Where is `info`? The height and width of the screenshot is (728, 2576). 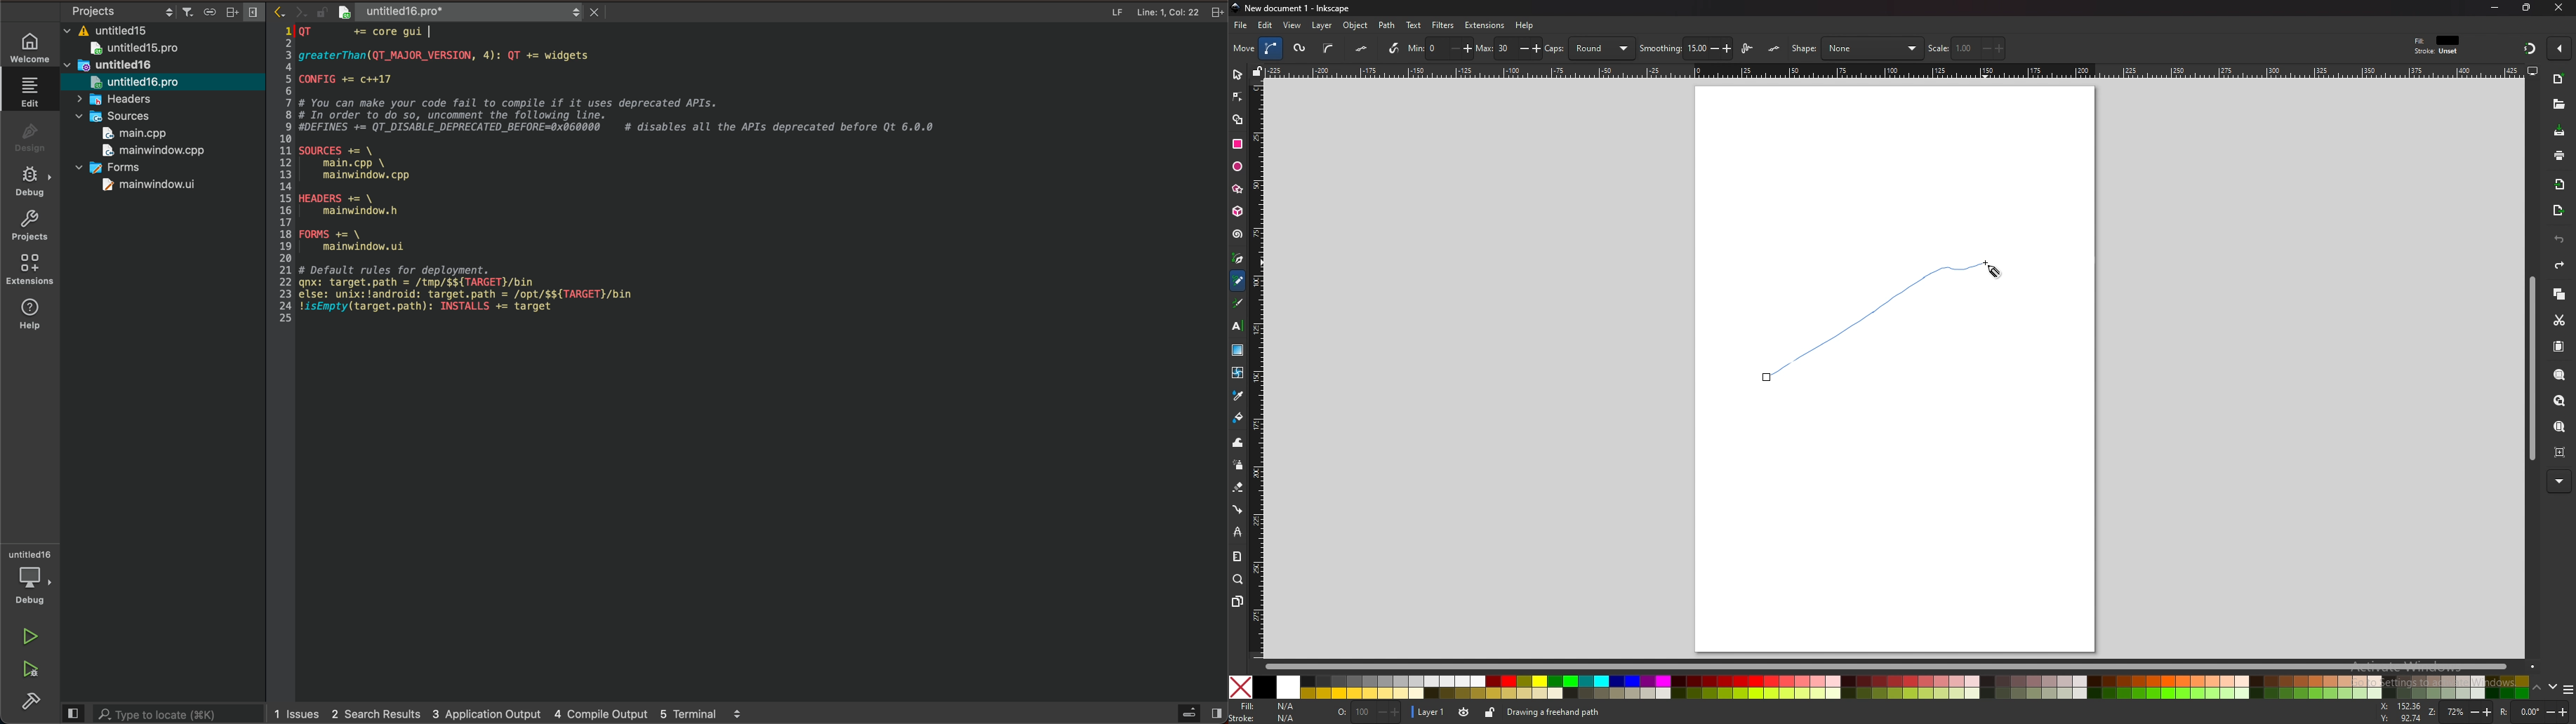 info is located at coordinates (1559, 713).